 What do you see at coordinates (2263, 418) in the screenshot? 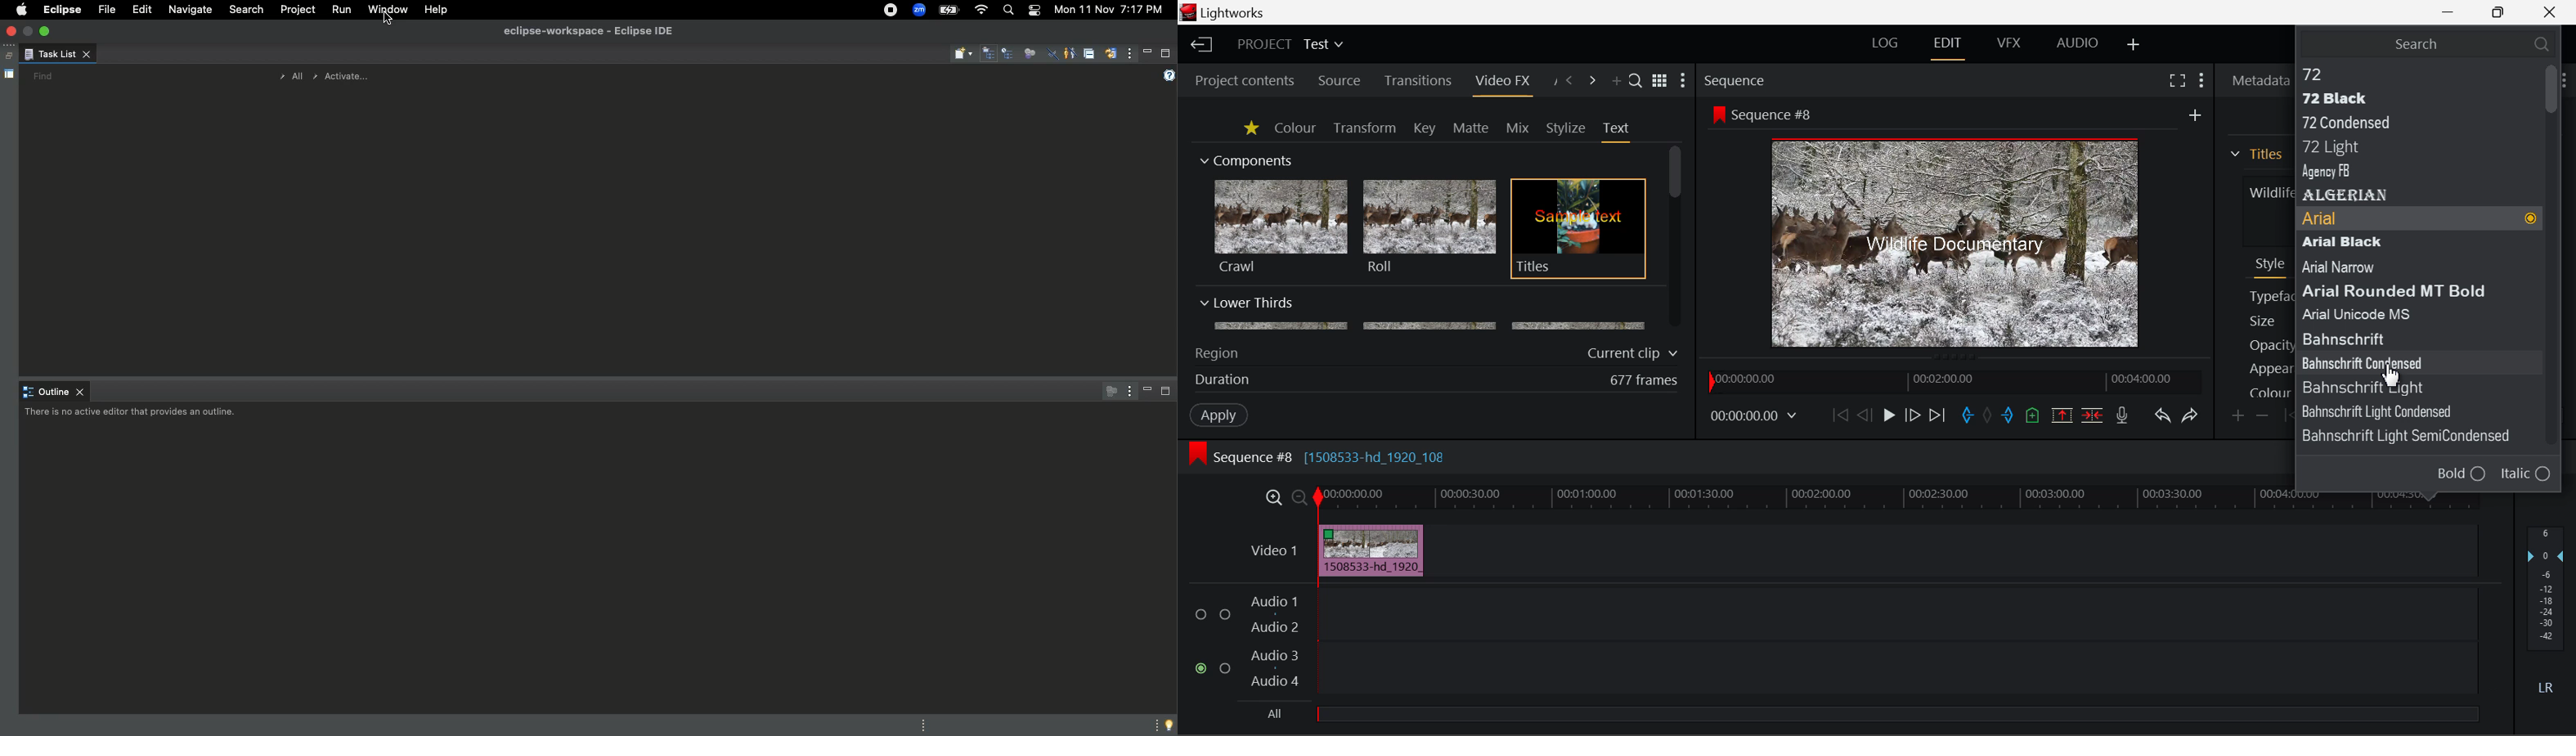
I see `Remove keyframe` at bounding box center [2263, 418].